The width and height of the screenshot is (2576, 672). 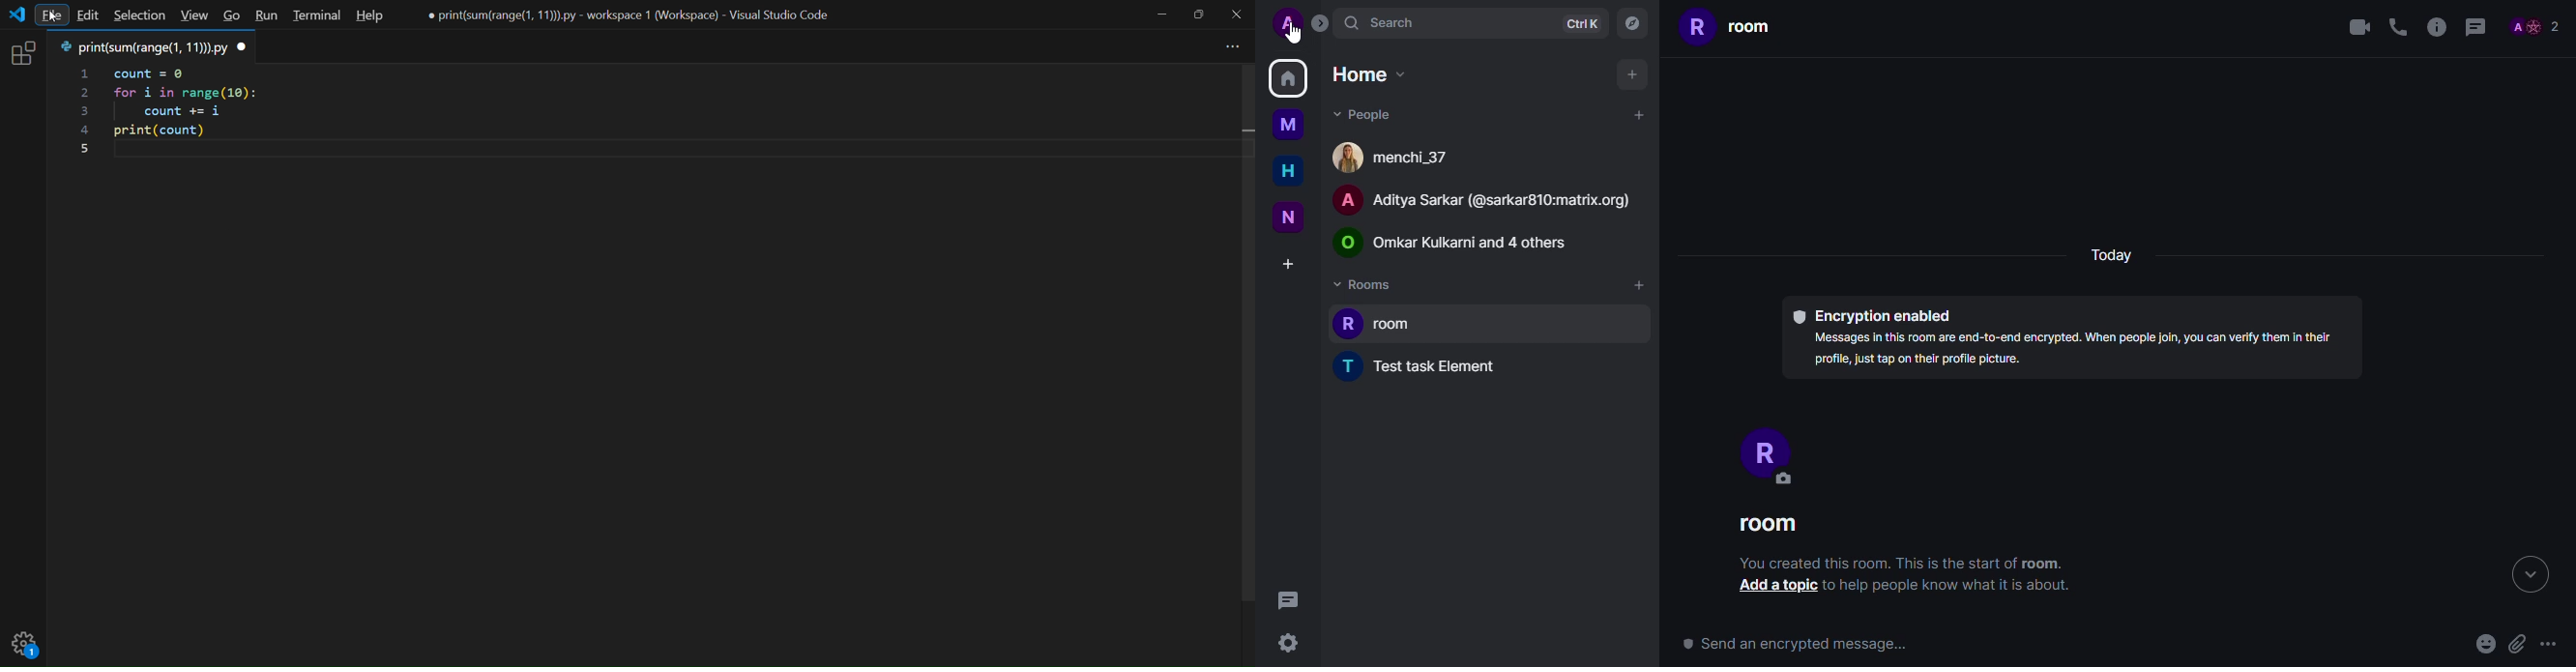 I want to click on voice call, so click(x=2397, y=27).